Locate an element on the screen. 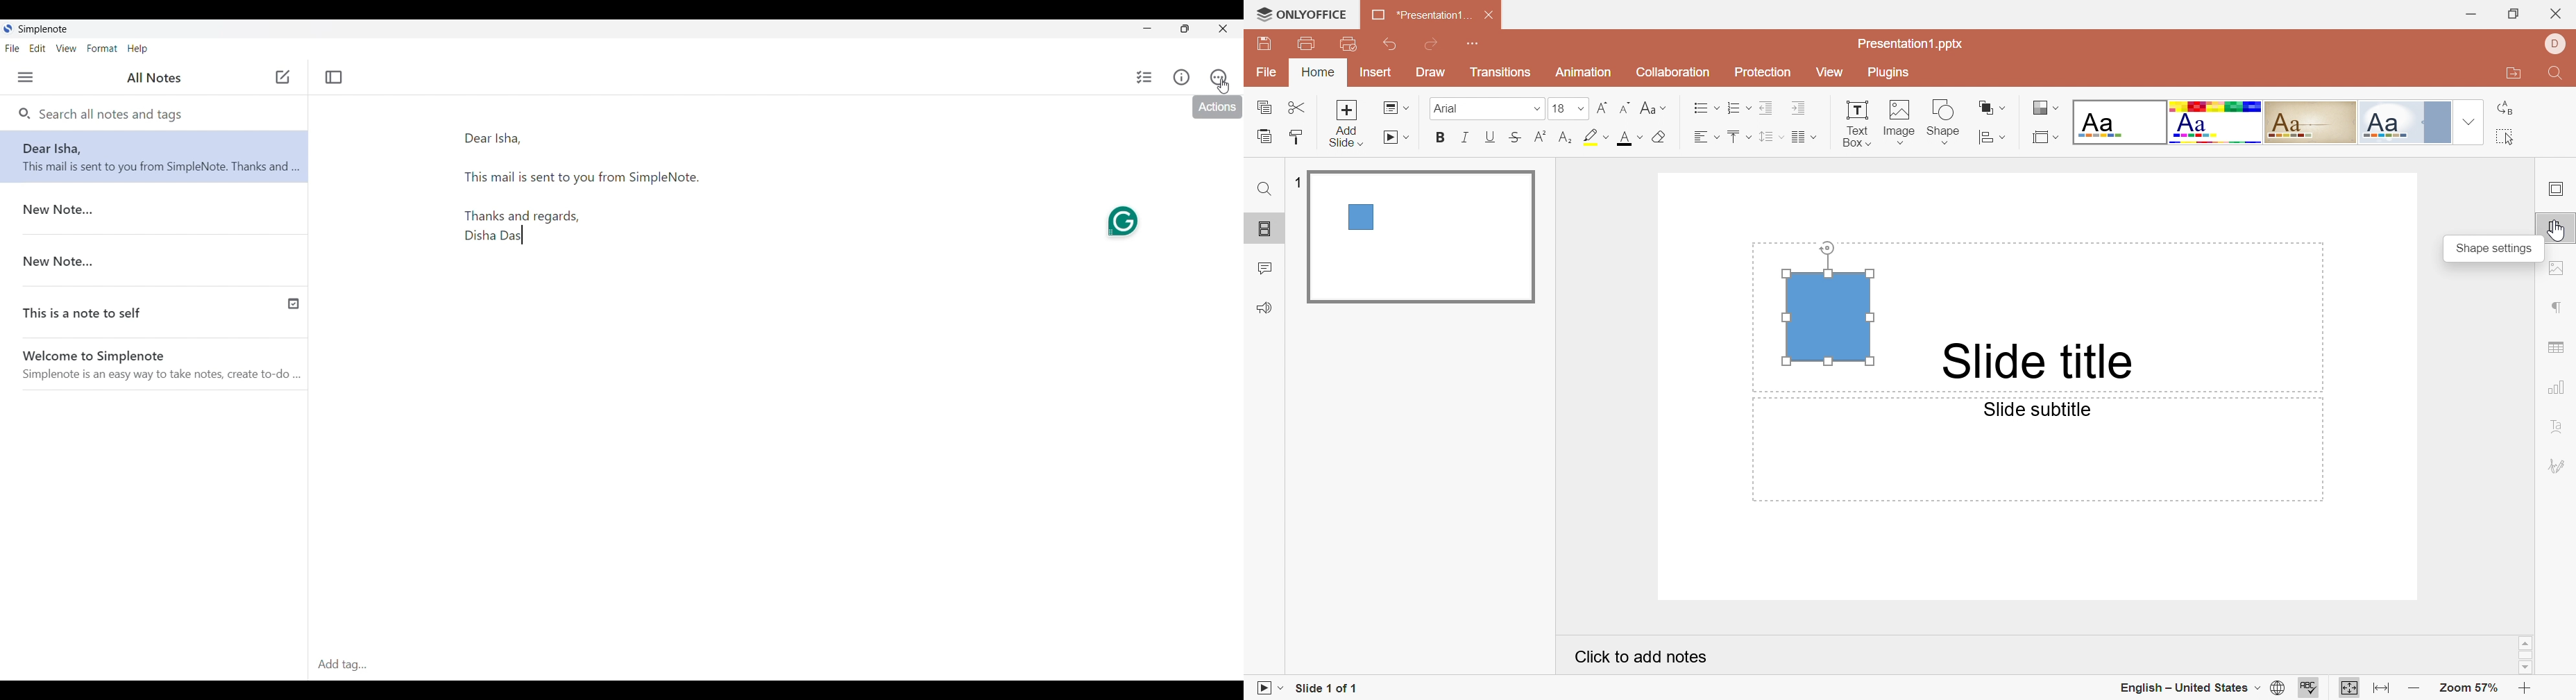 The width and height of the screenshot is (2576, 700). Font color is located at coordinates (1626, 139).